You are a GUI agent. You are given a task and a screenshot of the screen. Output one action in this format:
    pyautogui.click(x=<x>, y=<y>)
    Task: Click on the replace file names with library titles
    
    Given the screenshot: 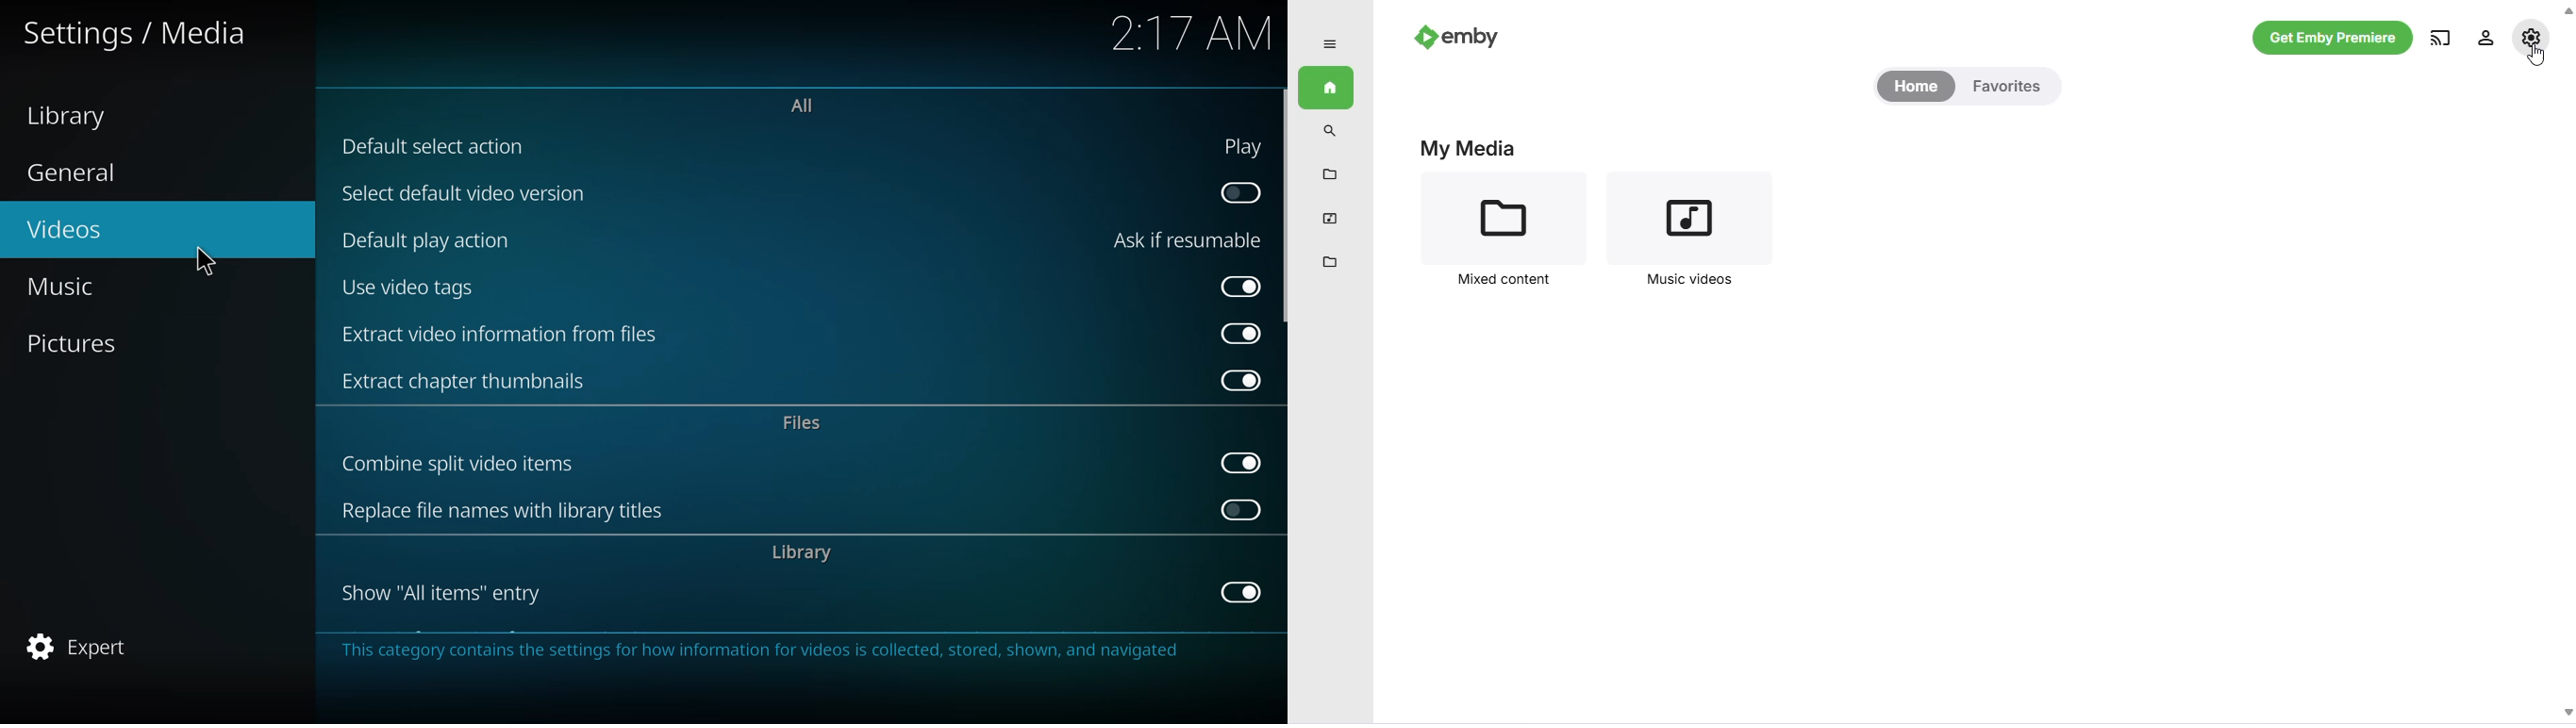 What is the action you would take?
    pyautogui.click(x=510, y=513)
    